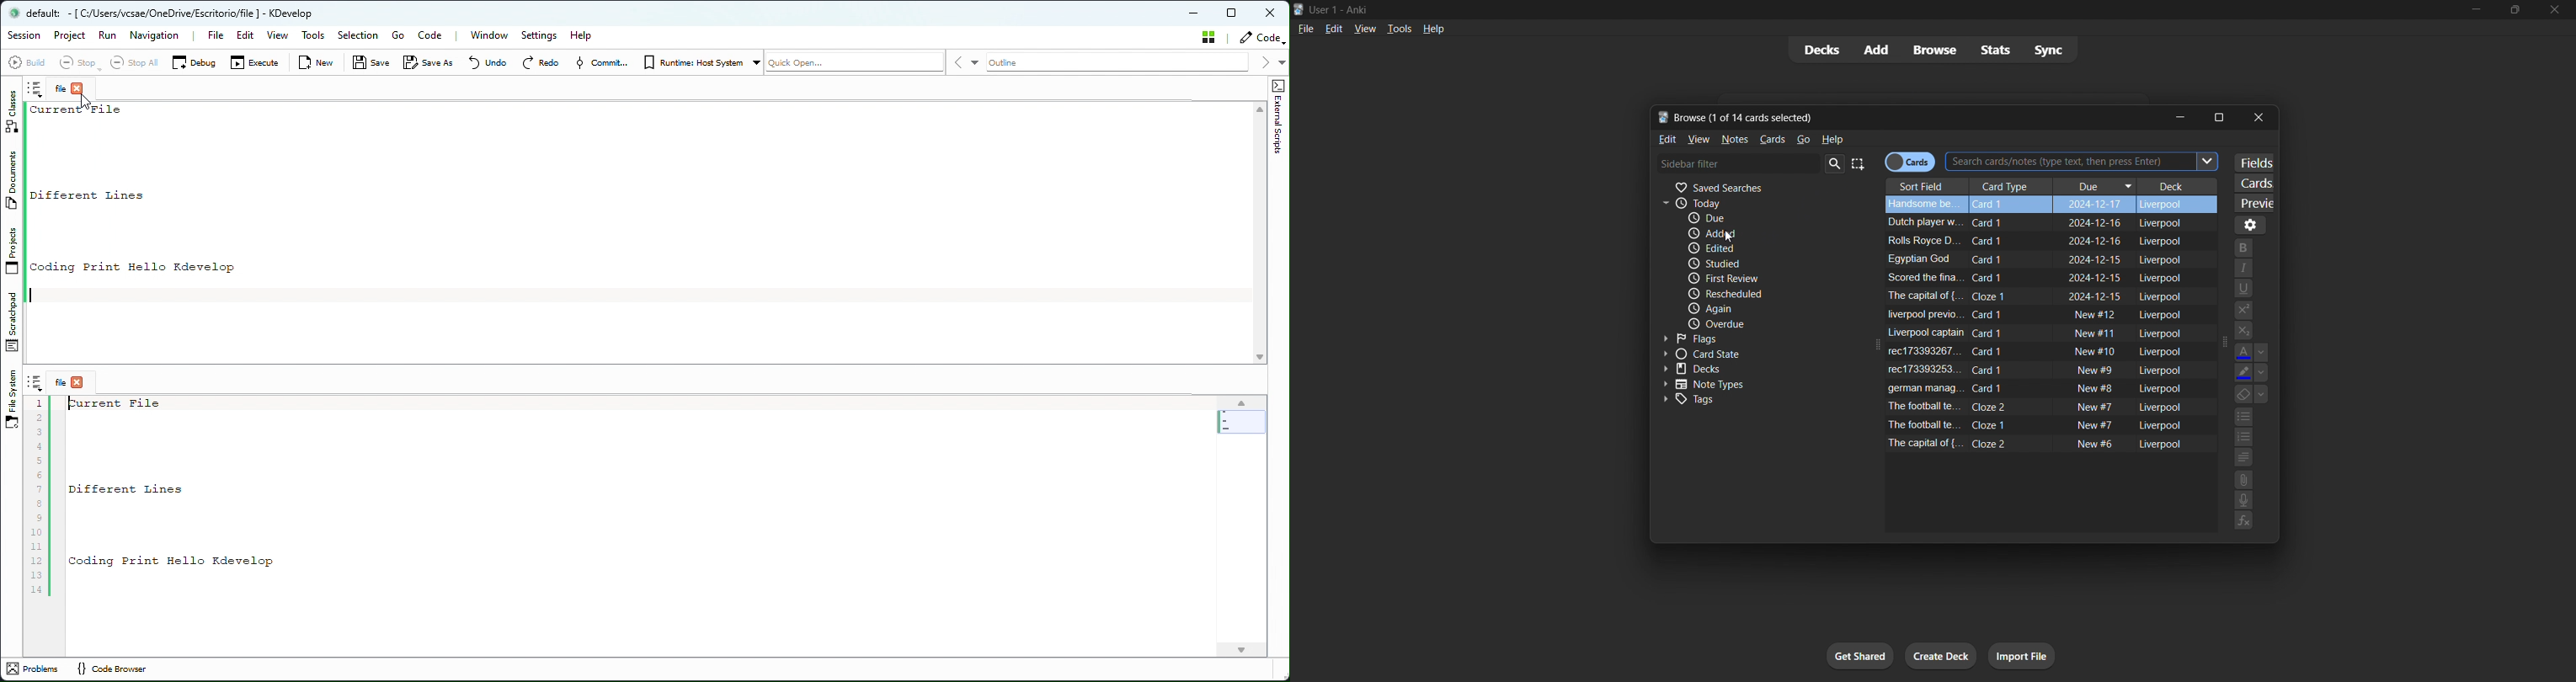 Image resolution: width=2576 pixels, height=700 pixels. Describe the element at coordinates (2252, 200) in the screenshot. I see `selected card preview` at that location.